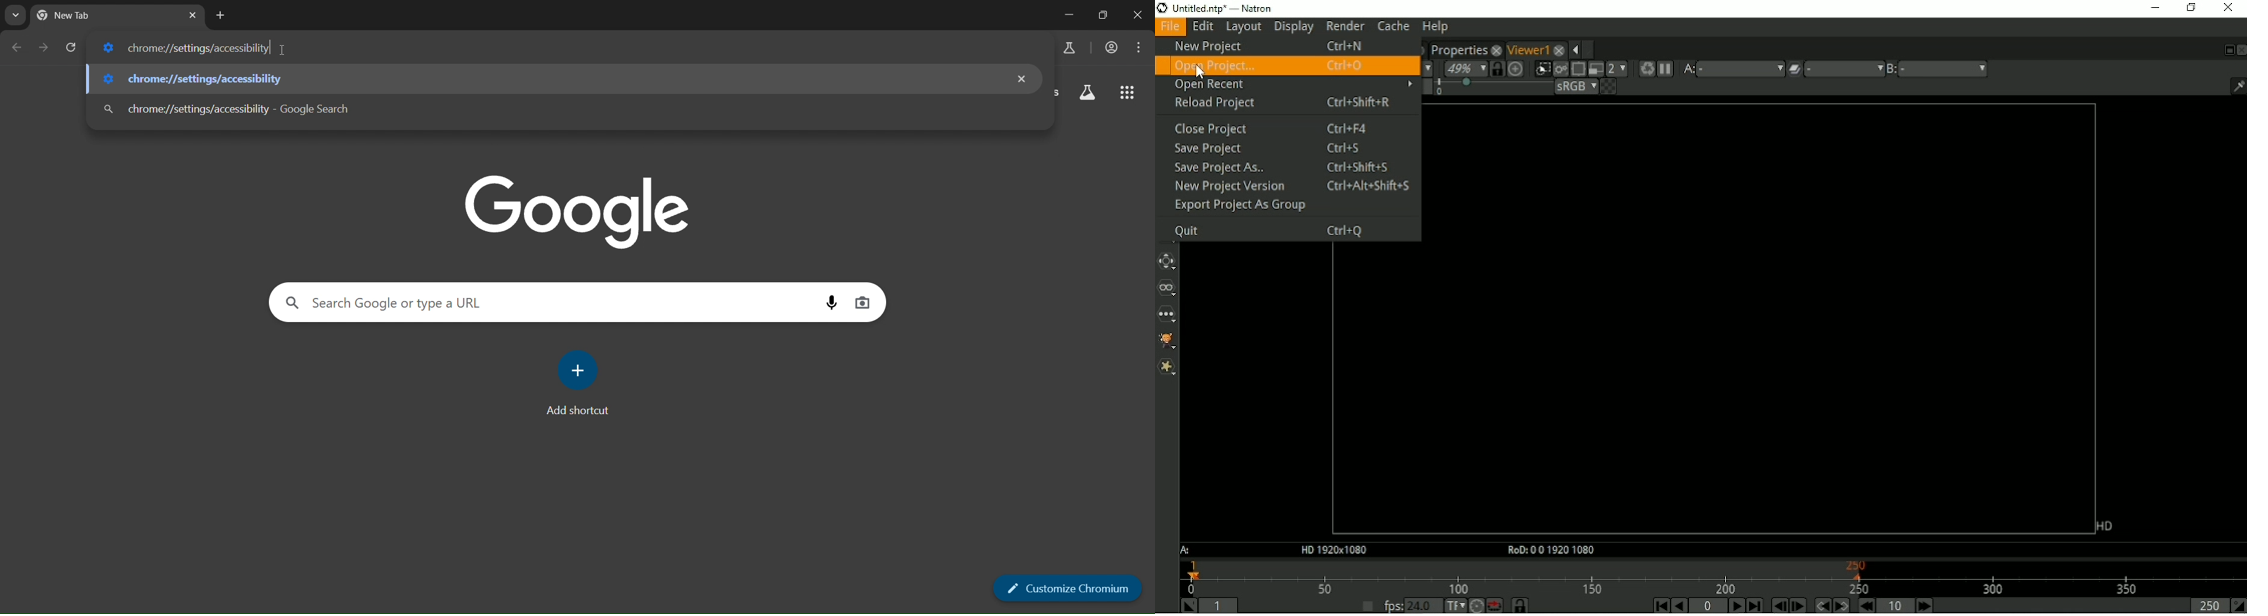  What do you see at coordinates (1137, 16) in the screenshot?
I see `close` at bounding box center [1137, 16].